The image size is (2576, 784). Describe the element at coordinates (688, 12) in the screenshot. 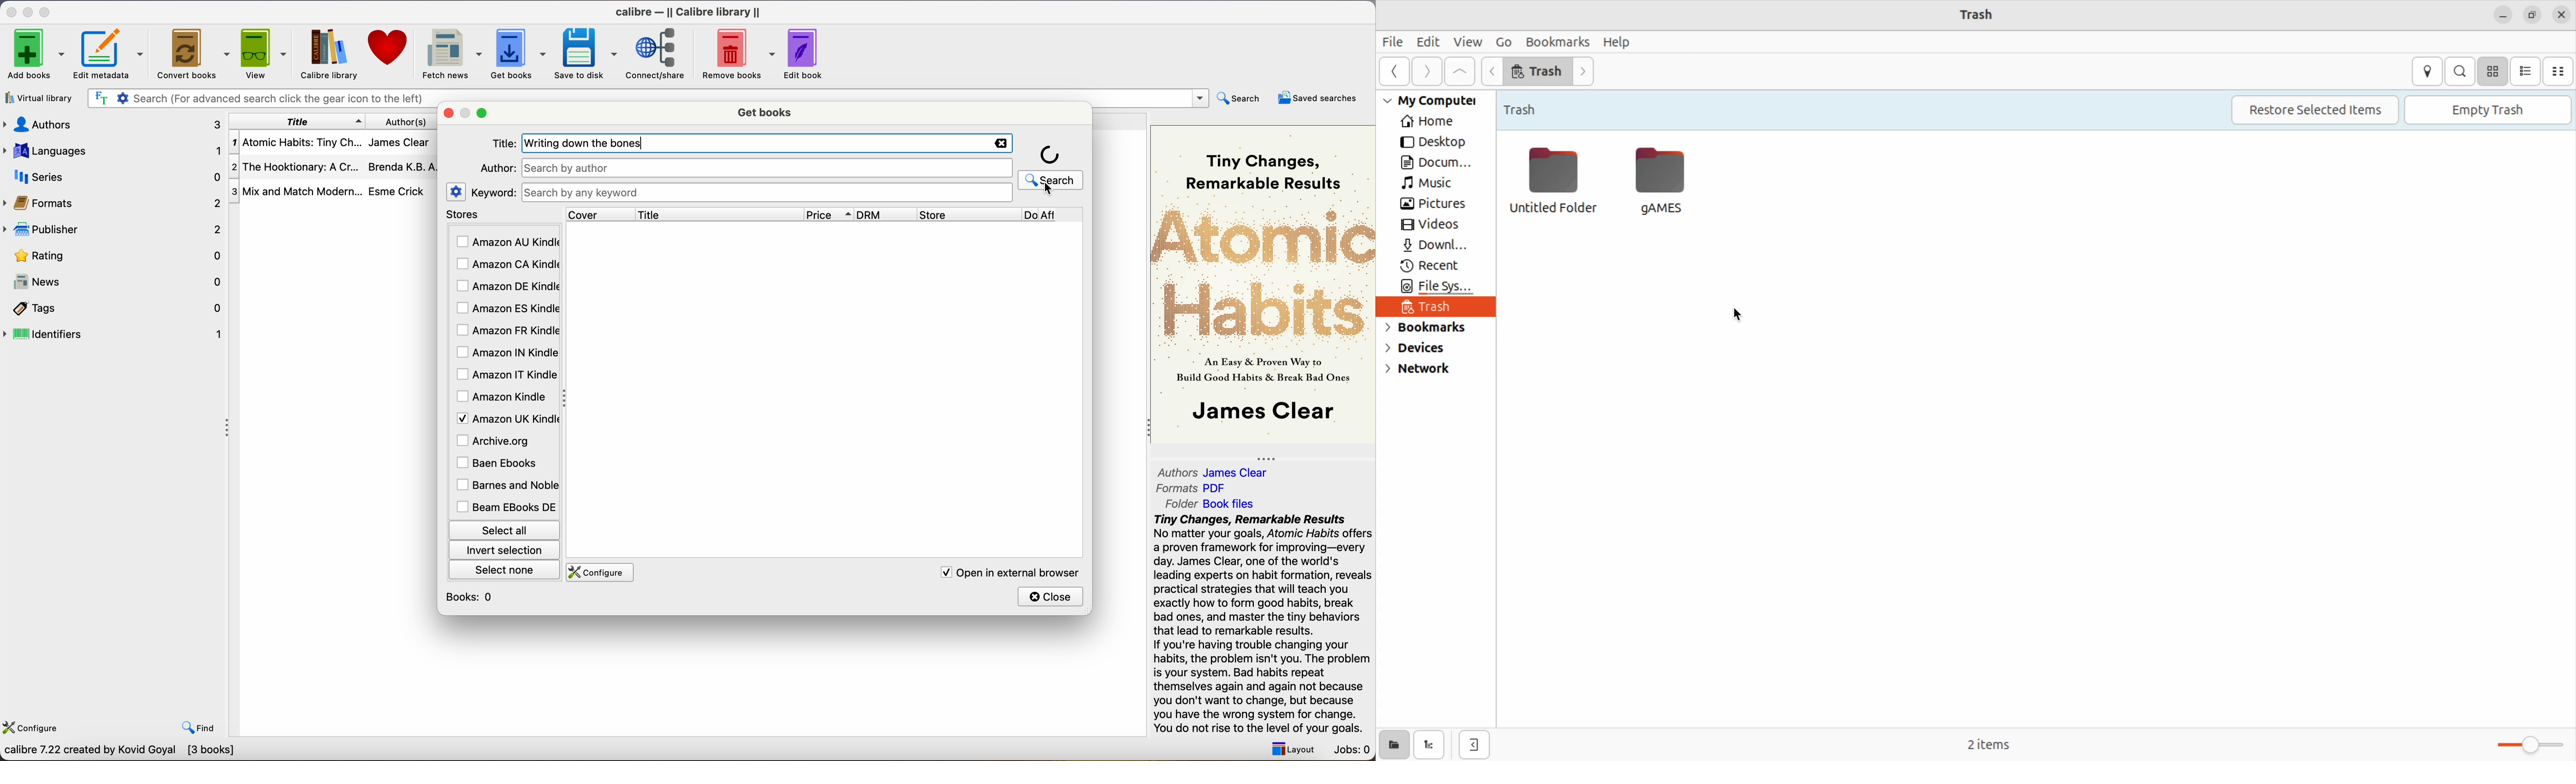

I see `Calibre - ||Calibre library||` at that location.